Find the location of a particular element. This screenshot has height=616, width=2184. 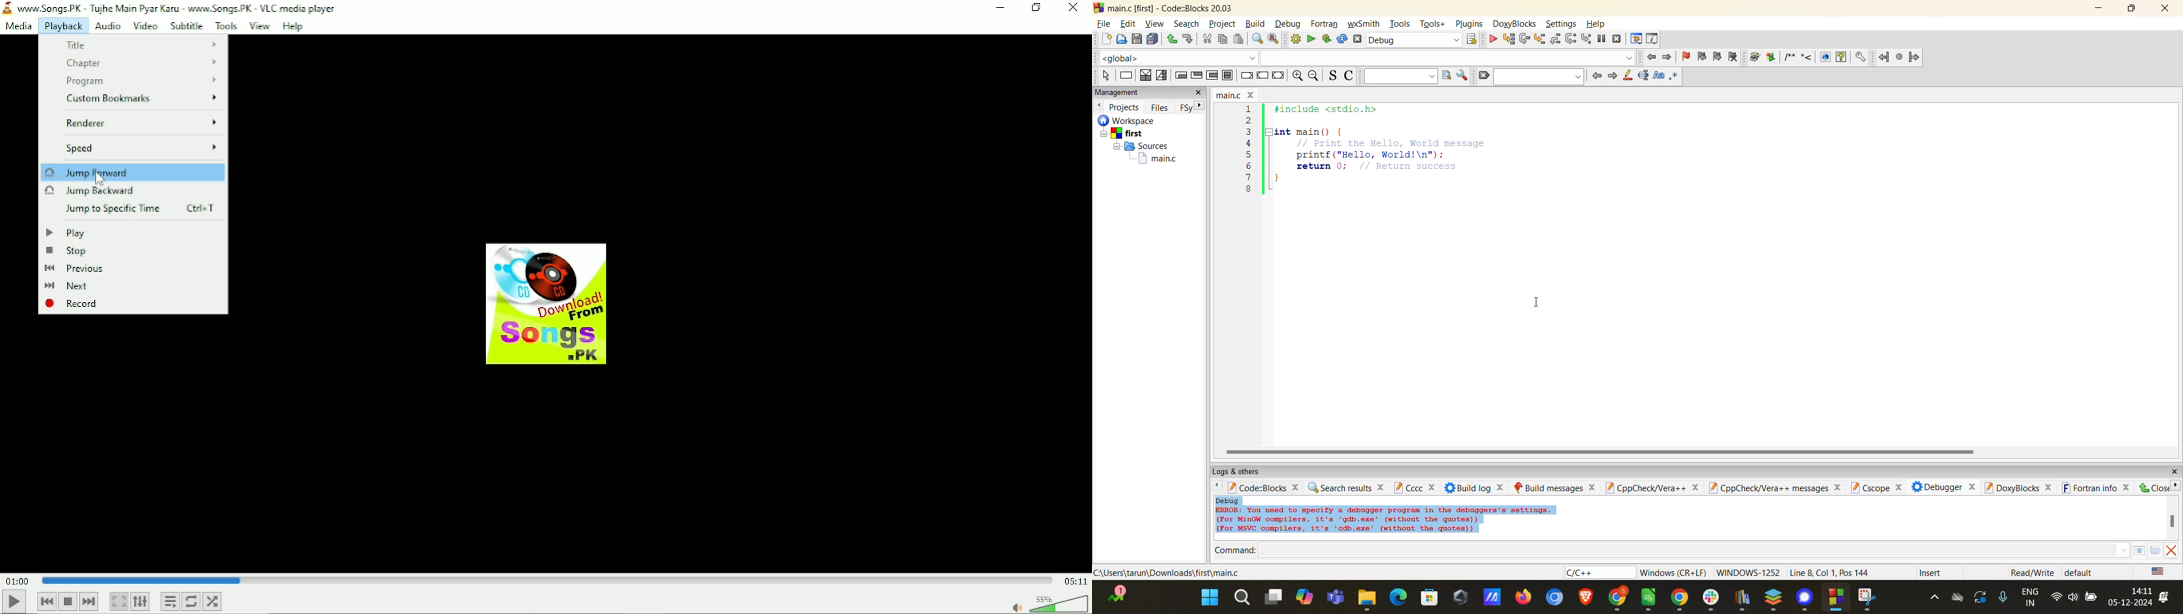

first is located at coordinates (1123, 133).